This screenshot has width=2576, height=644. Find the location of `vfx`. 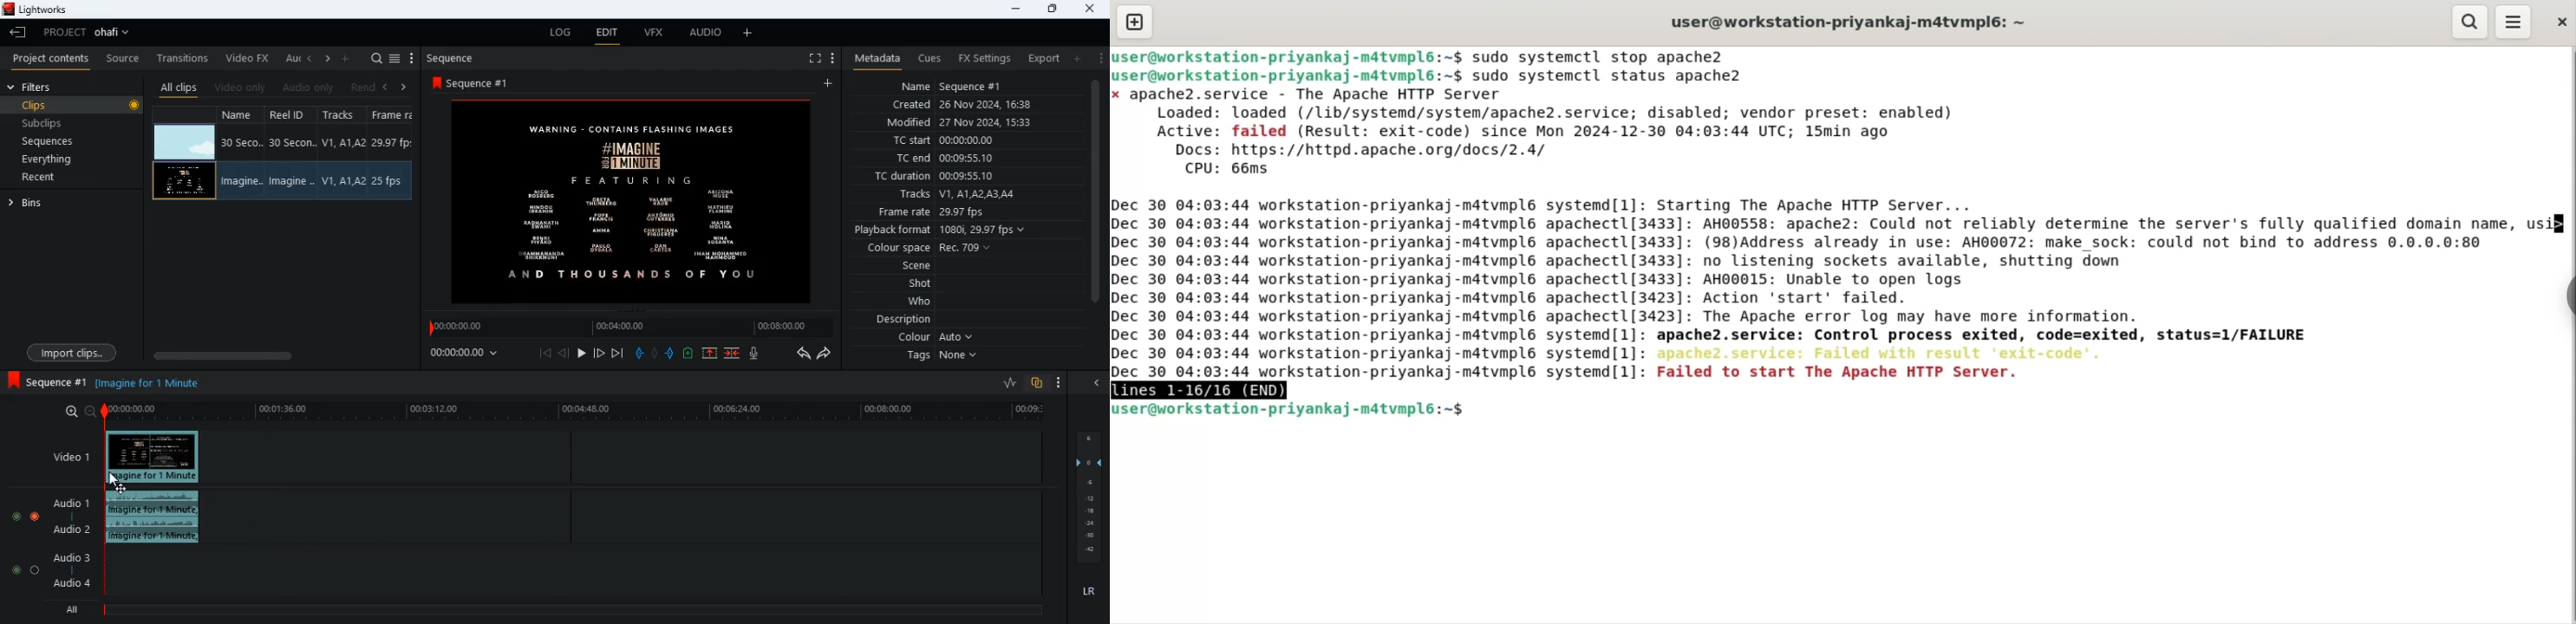

vfx is located at coordinates (659, 36).